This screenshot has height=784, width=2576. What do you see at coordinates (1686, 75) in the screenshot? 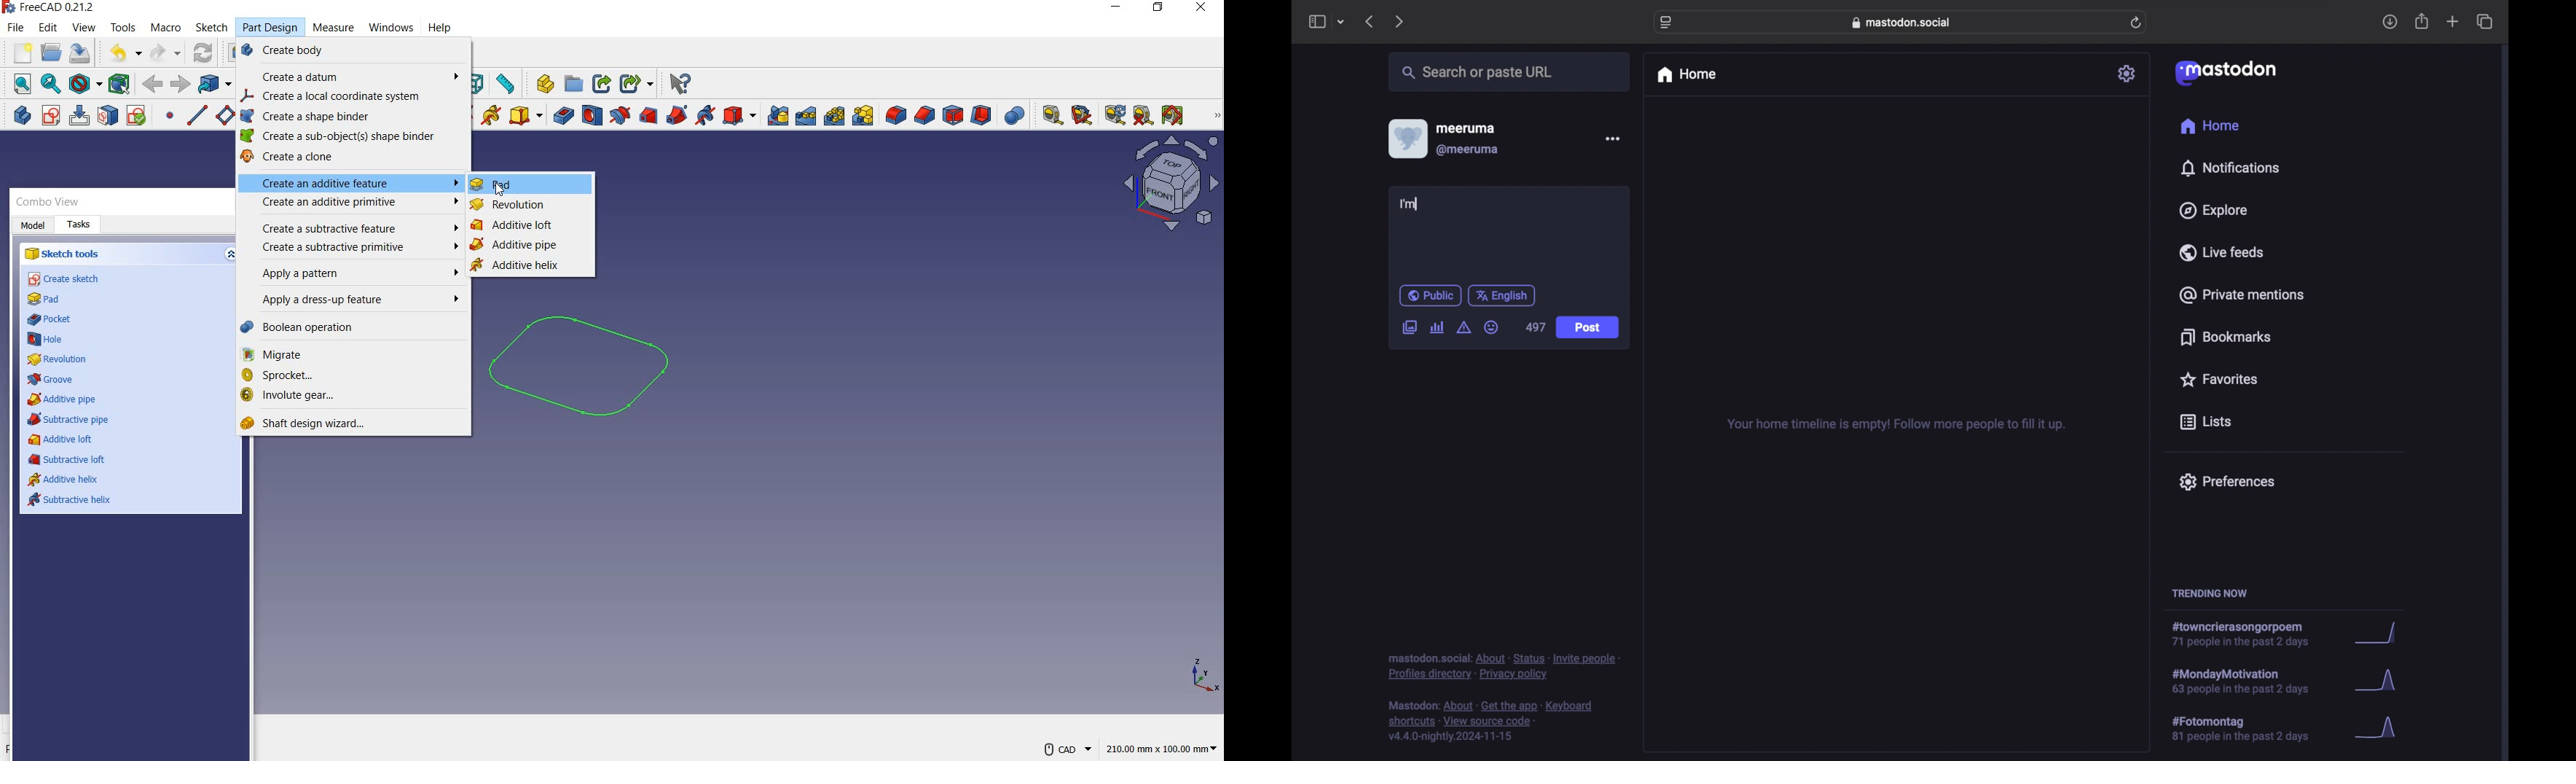
I see `home` at bounding box center [1686, 75].